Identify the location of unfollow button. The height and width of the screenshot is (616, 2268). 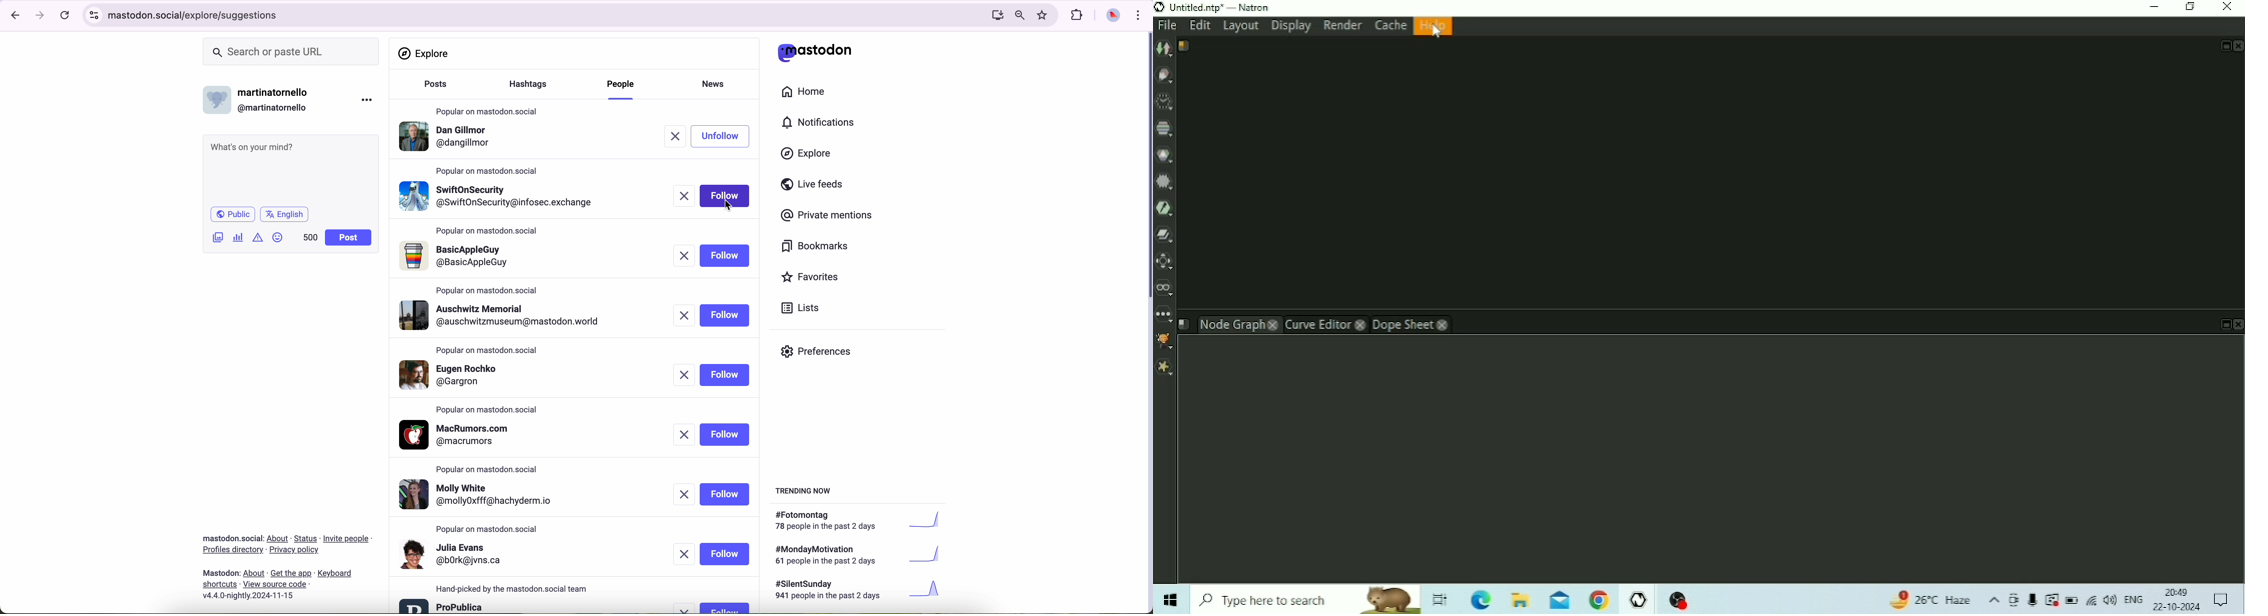
(723, 135).